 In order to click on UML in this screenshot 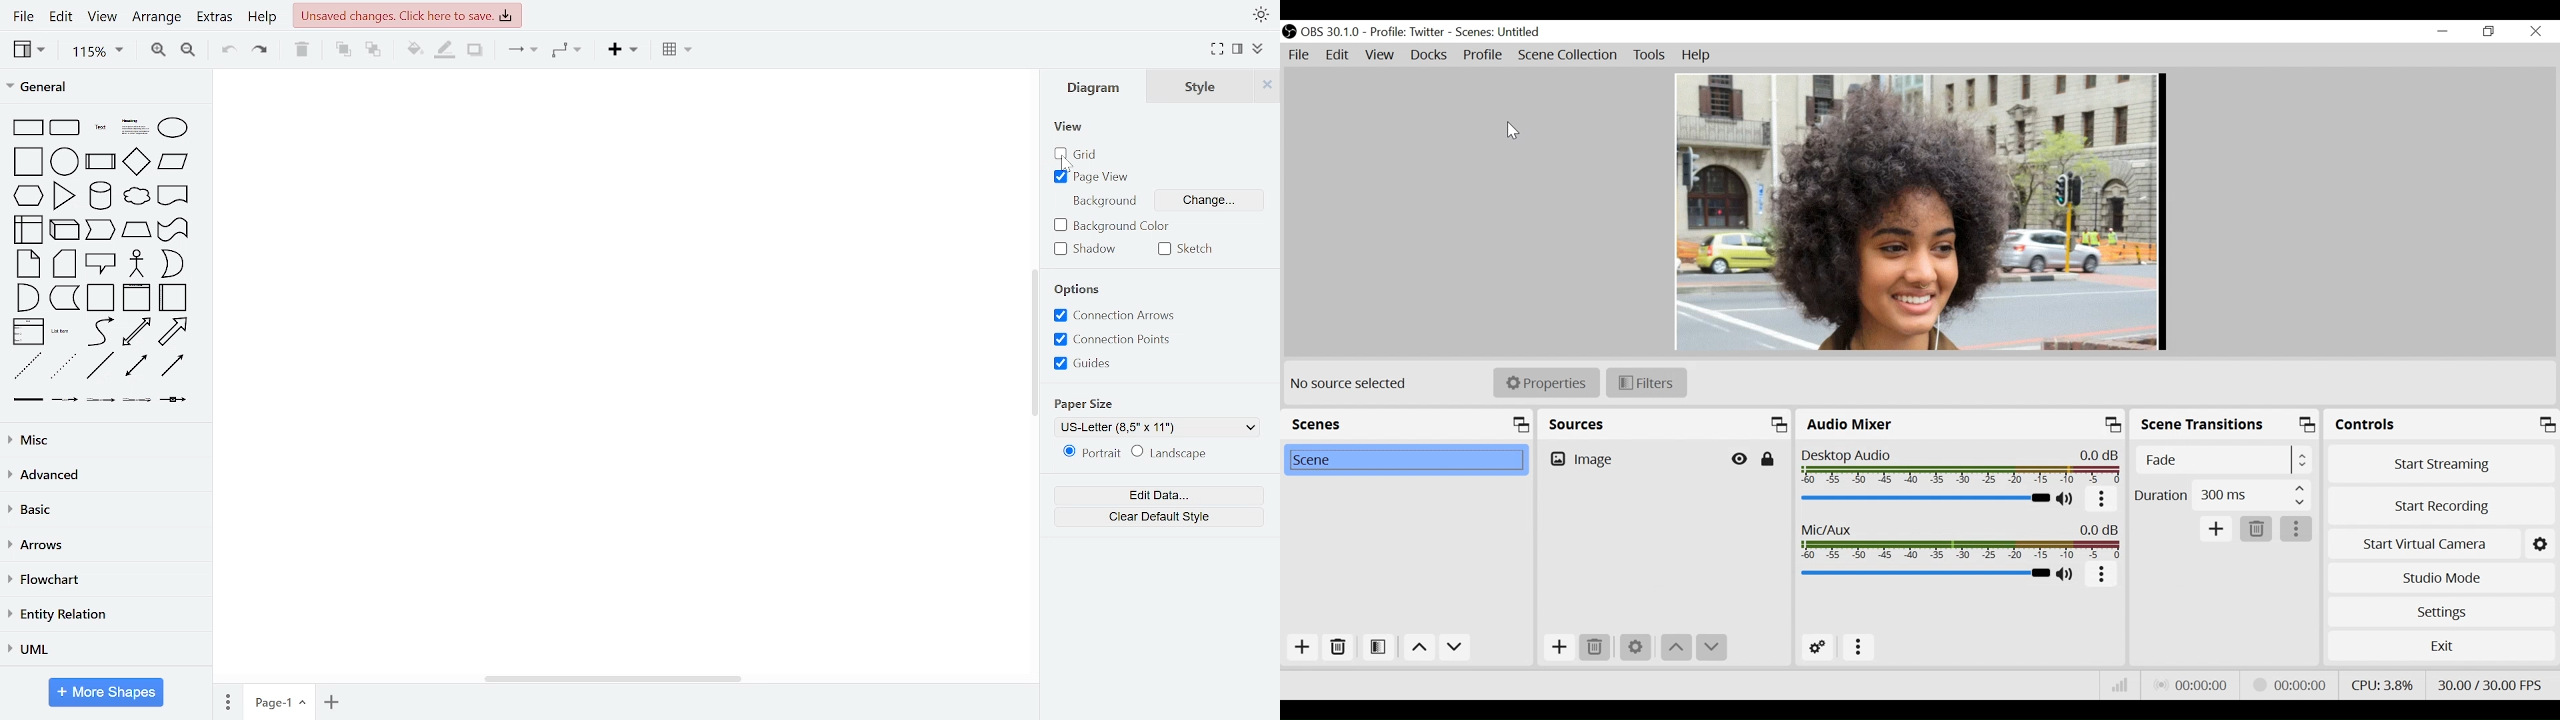, I will do `click(103, 650)`.